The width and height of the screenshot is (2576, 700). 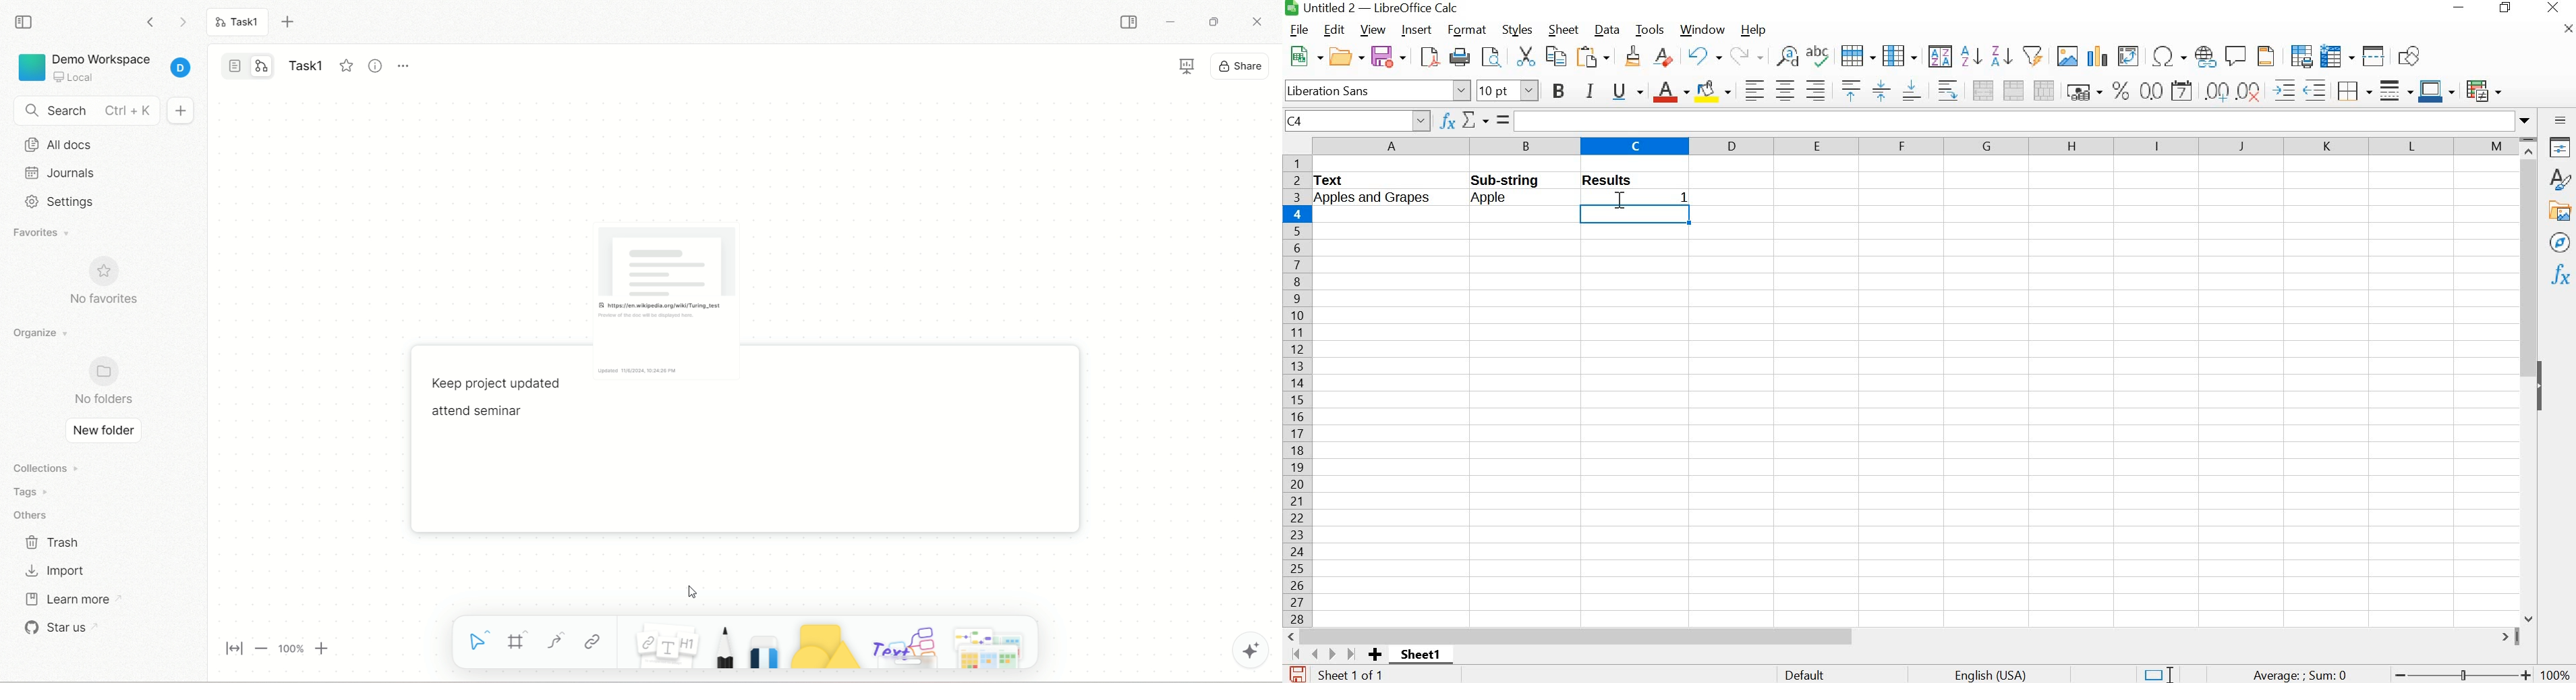 What do you see at coordinates (474, 642) in the screenshot?
I see `select` at bounding box center [474, 642].